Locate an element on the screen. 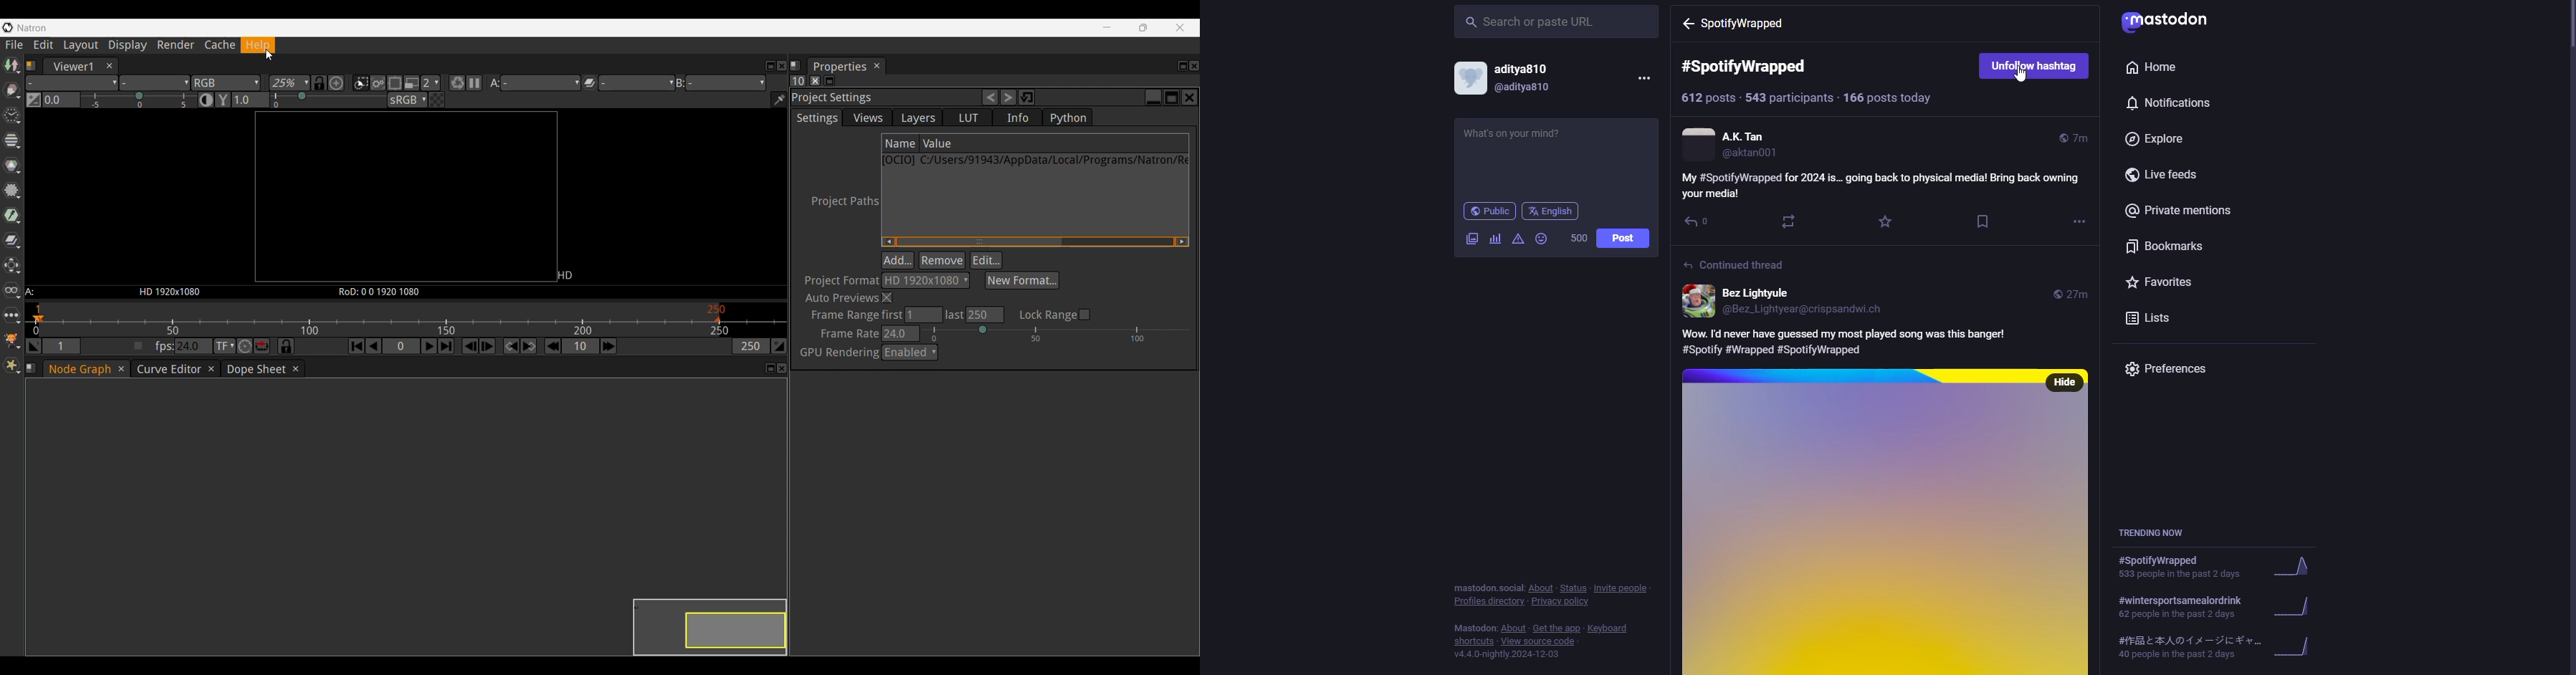 Image resolution: width=2576 pixels, height=700 pixels. live feeds is located at coordinates (2167, 174).